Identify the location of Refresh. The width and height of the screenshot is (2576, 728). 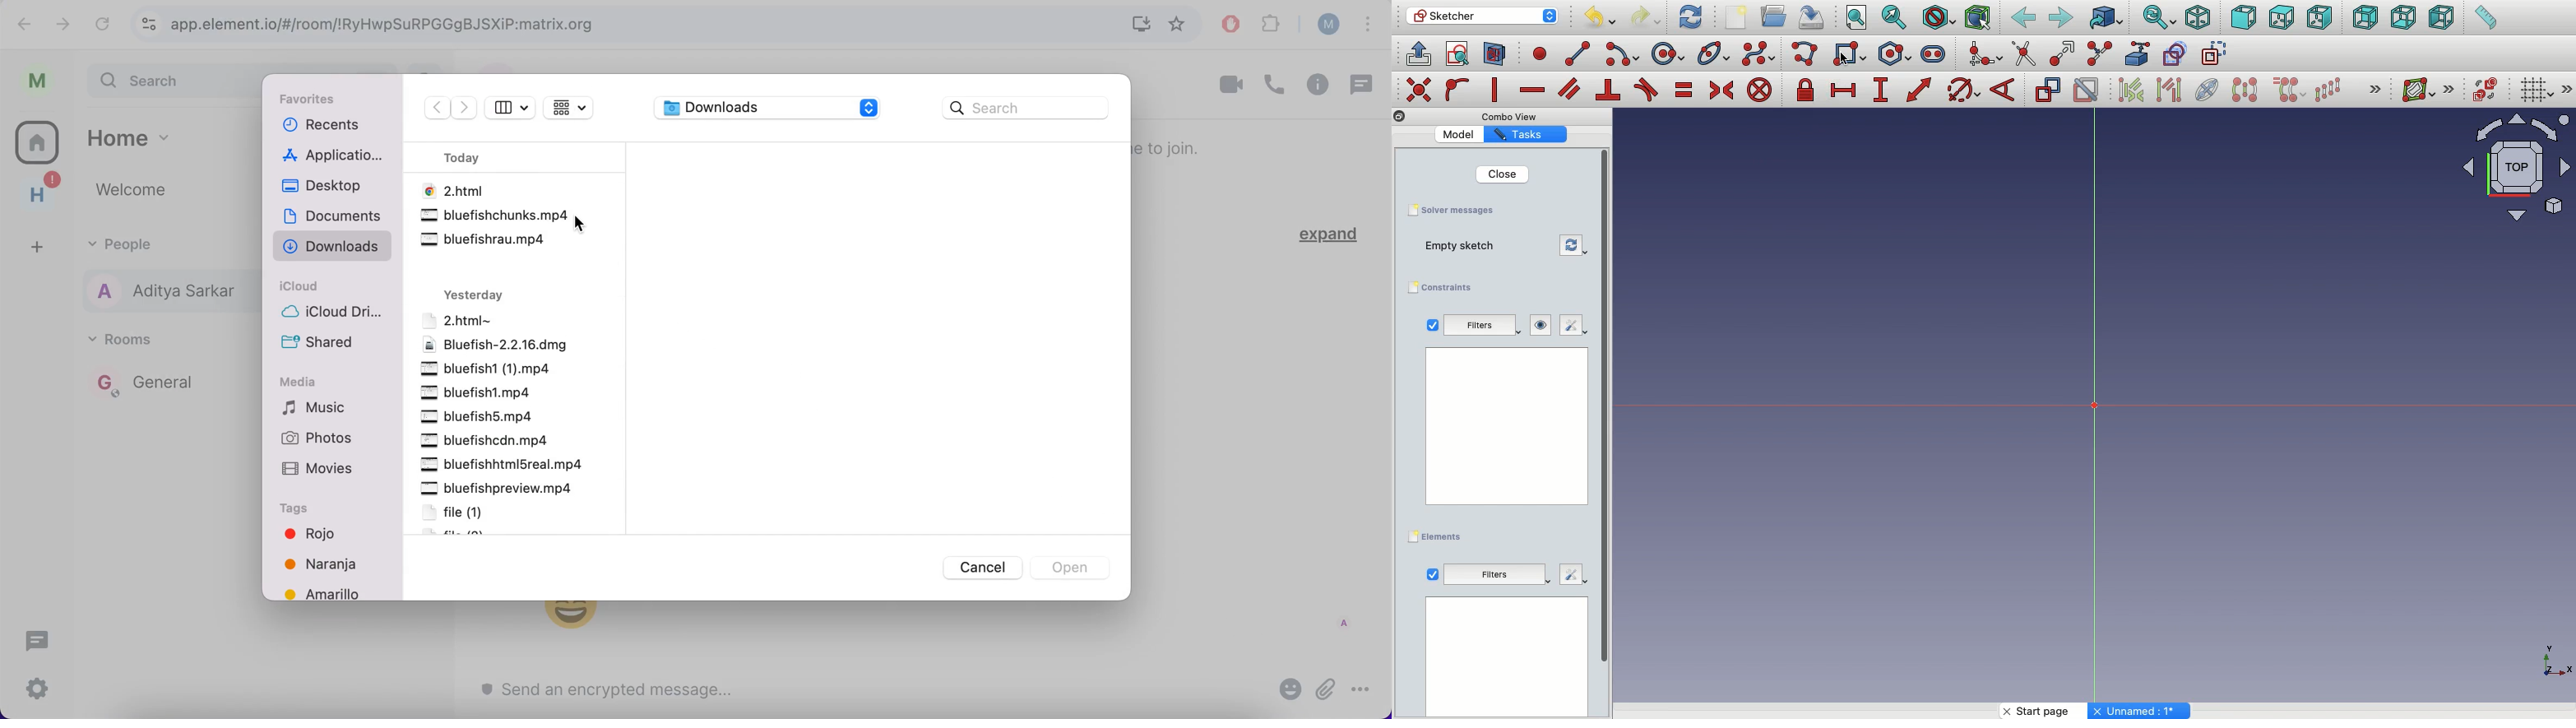
(1690, 16).